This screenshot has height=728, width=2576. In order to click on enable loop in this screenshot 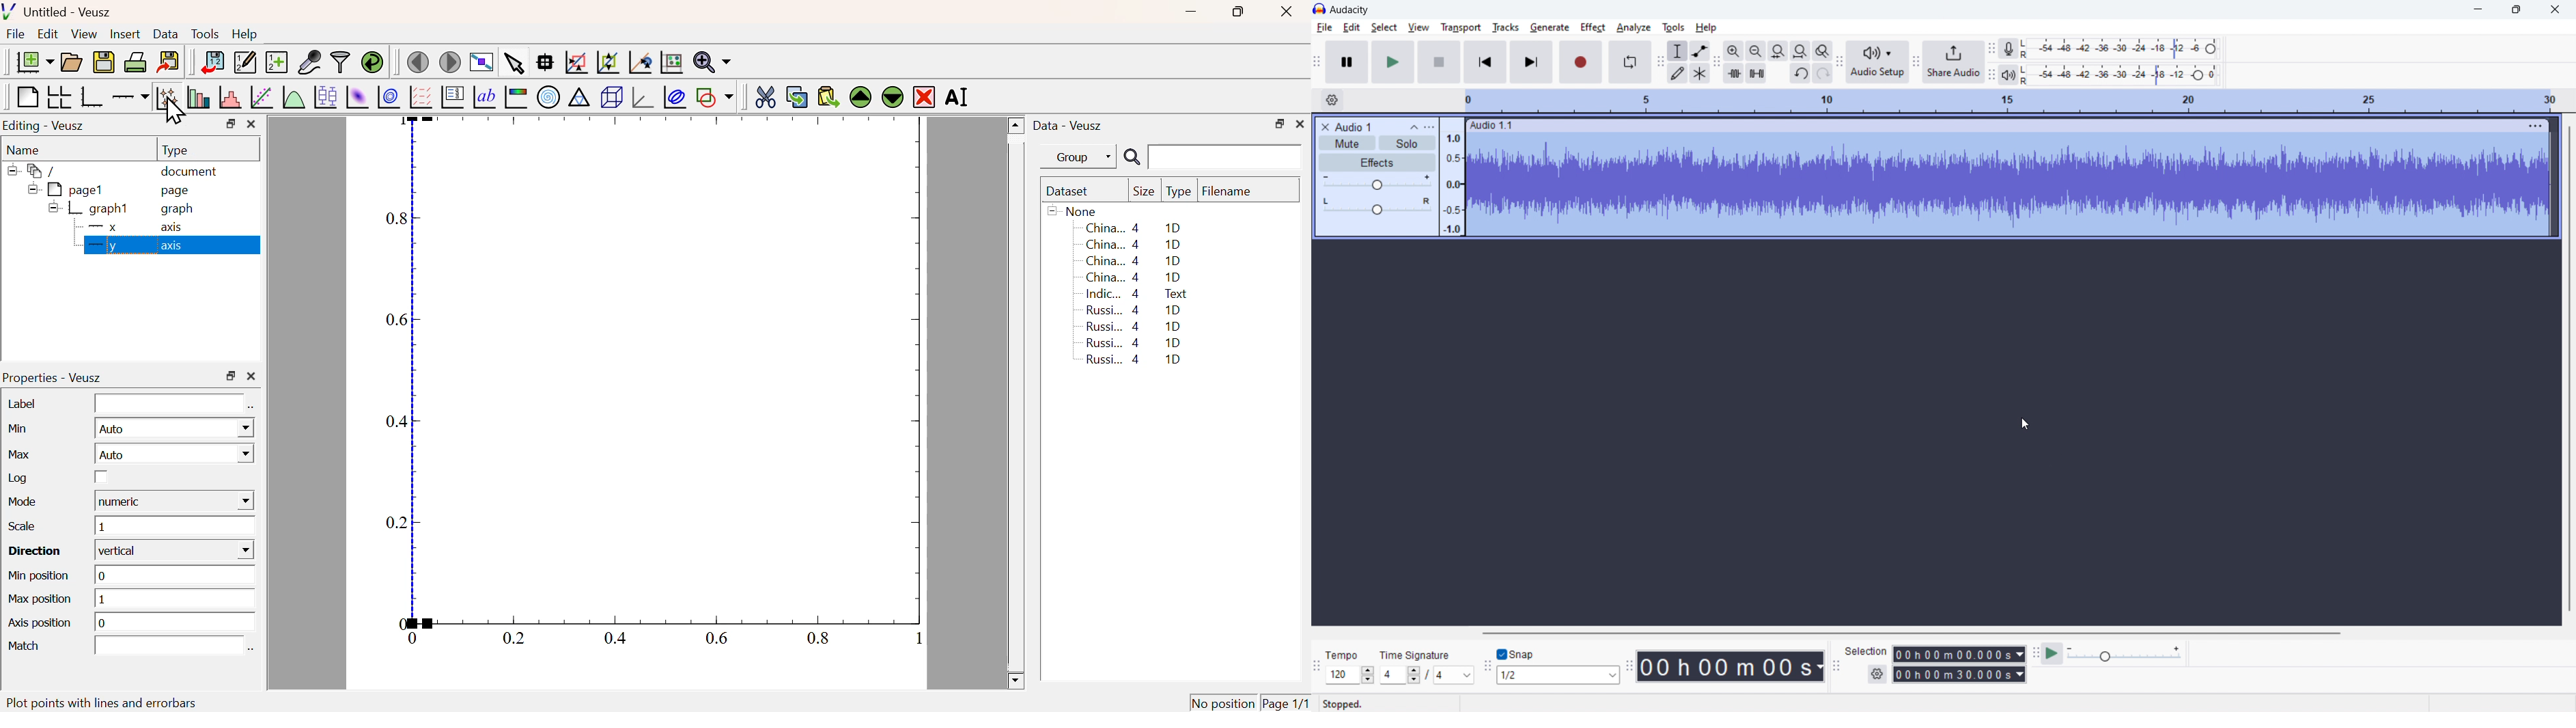, I will do `click(1629, 62)`.